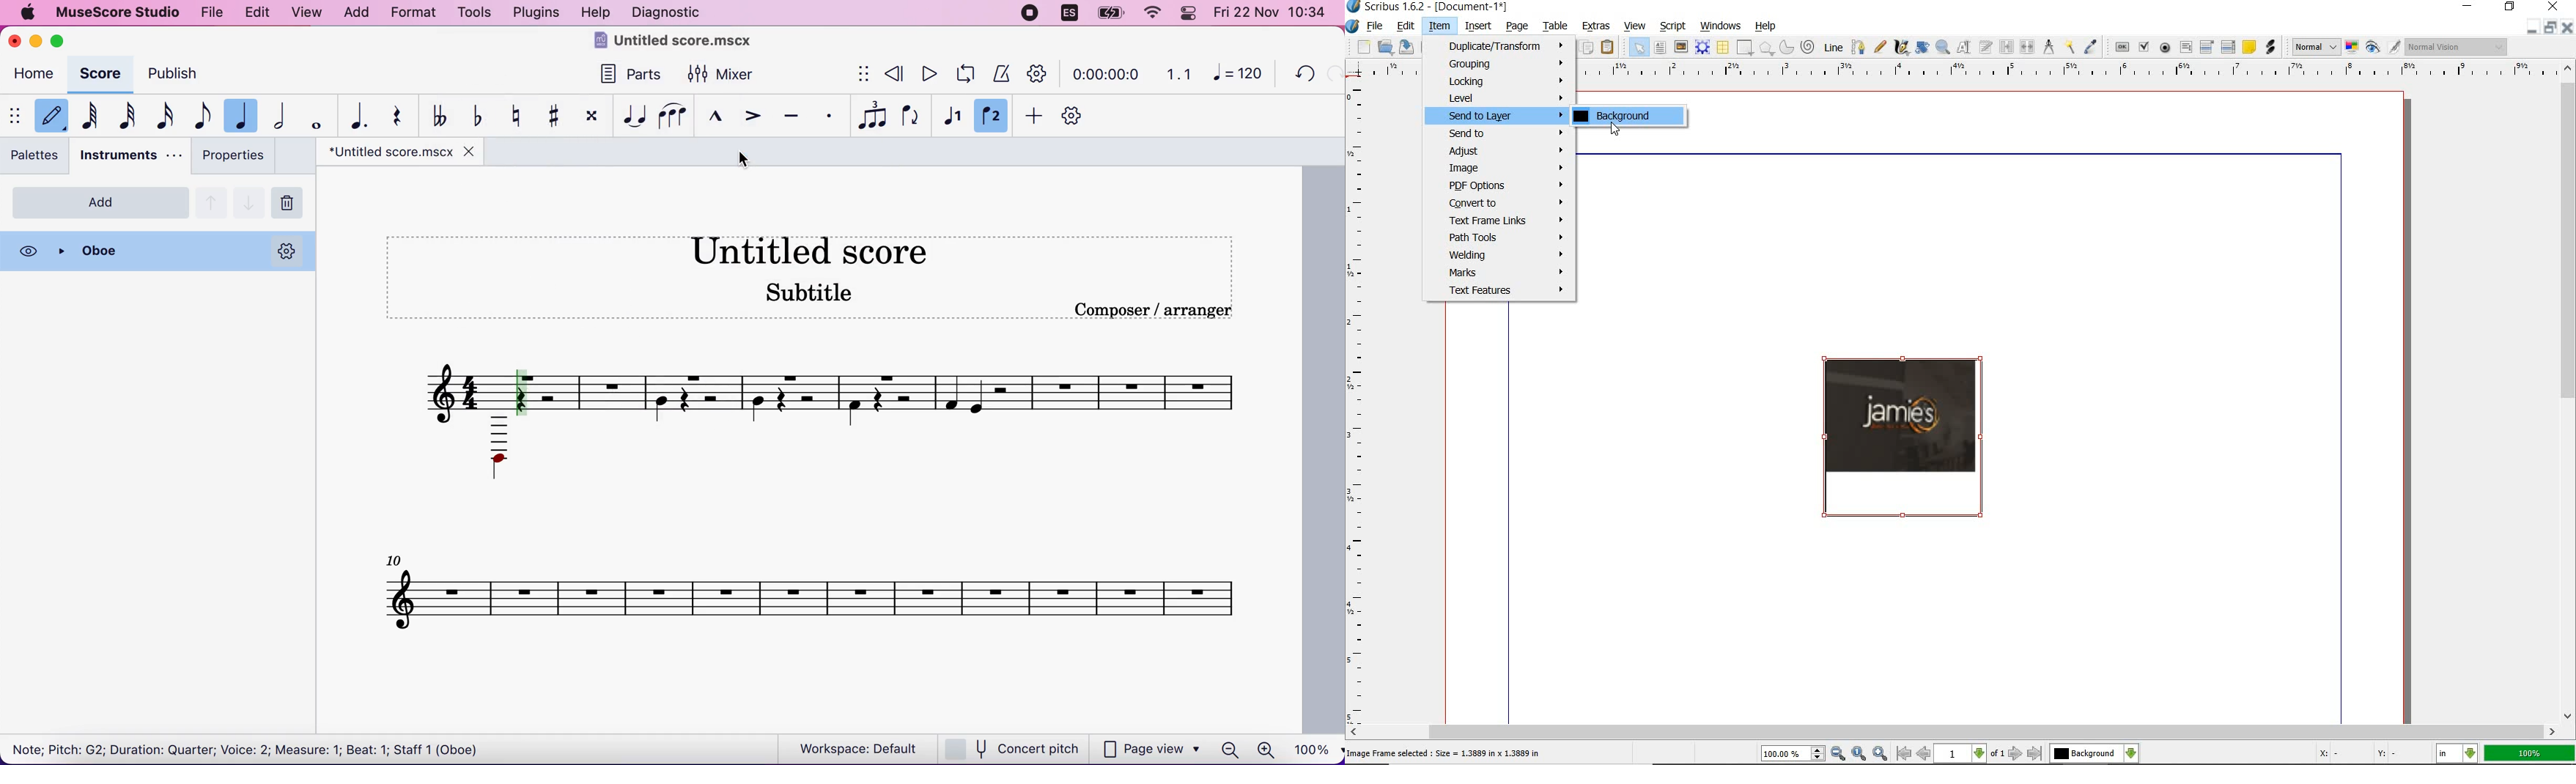  What do you see at coordinates (1176, 73) in the screenshot?
I see `1.1` at bounding box center [1176, 73].